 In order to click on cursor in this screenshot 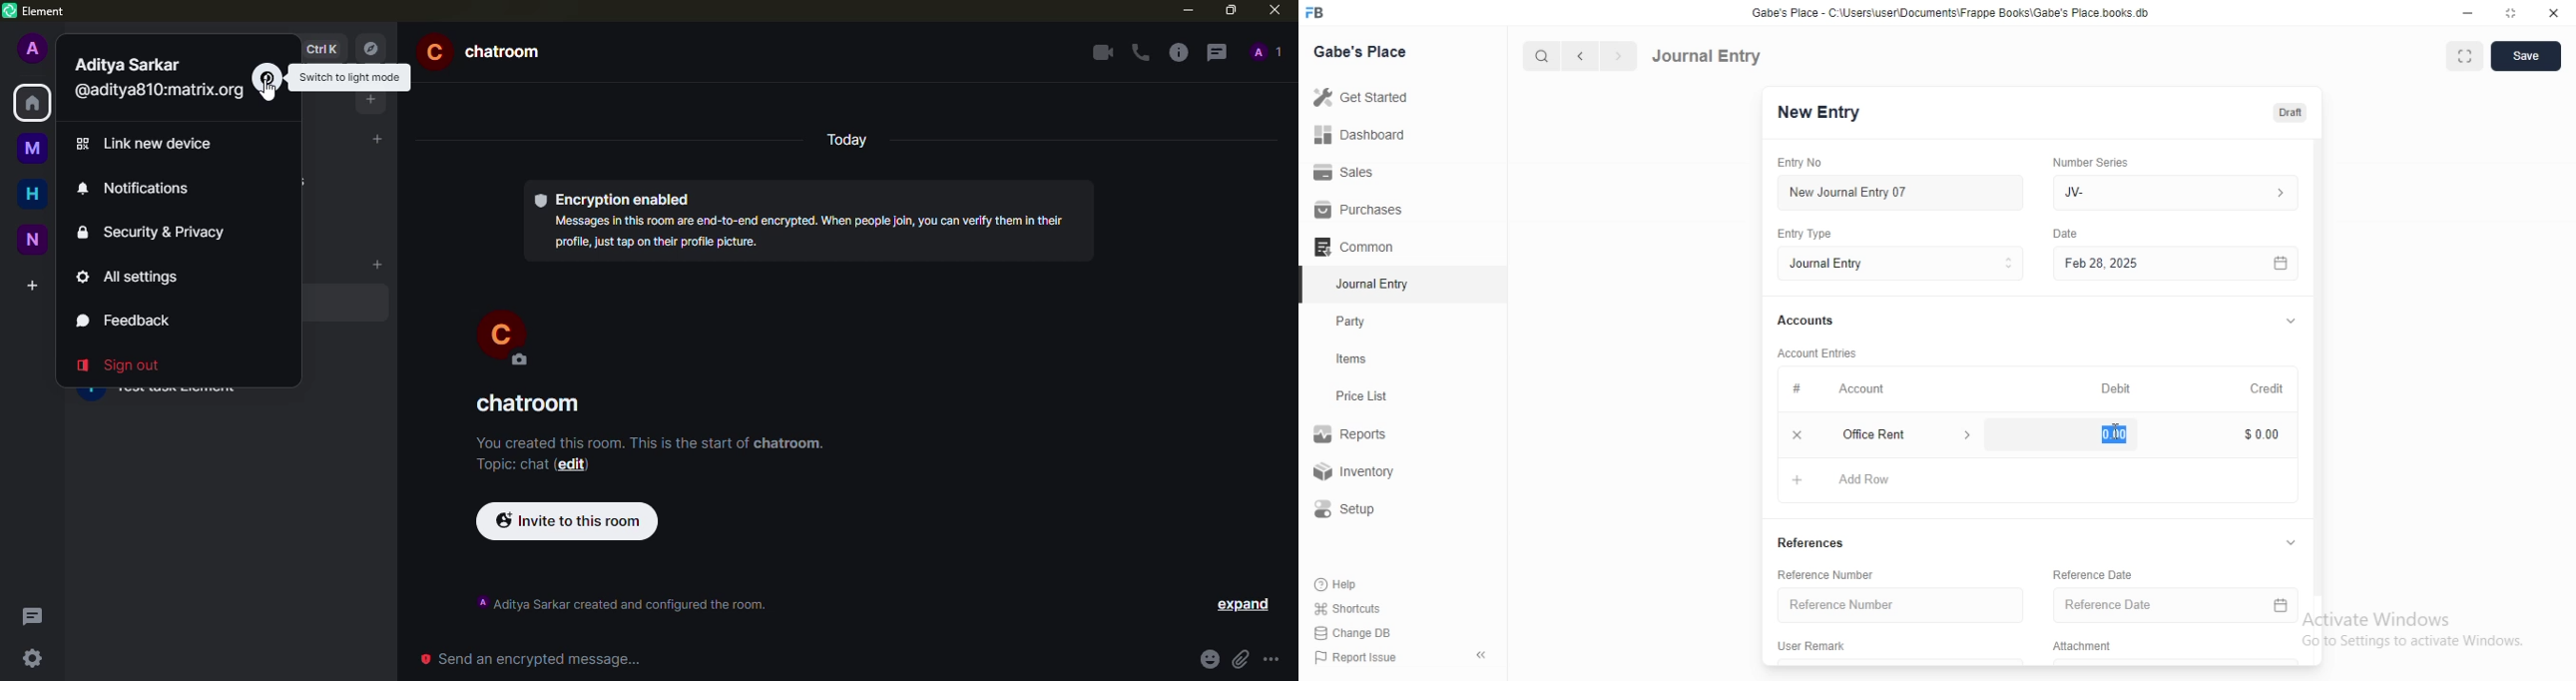, I will do `click(2114, 429)`.